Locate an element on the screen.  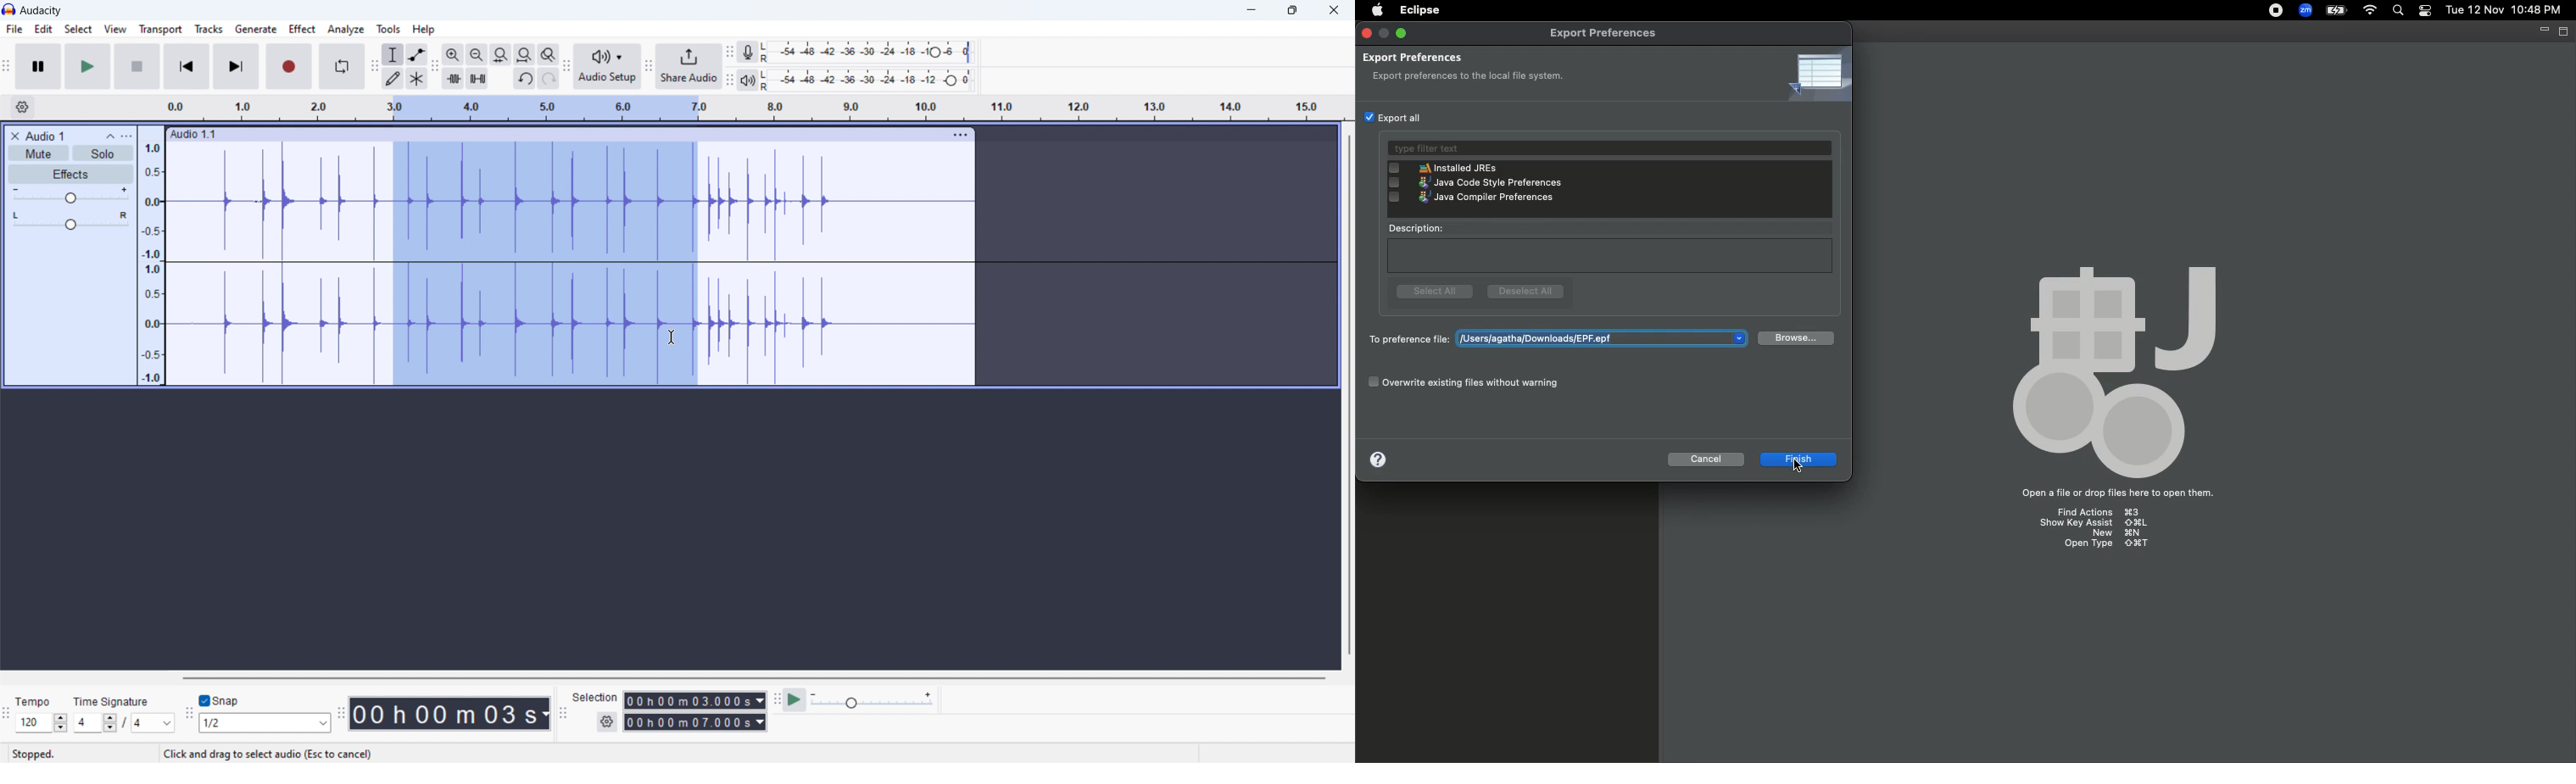
pan: center is located at coordinates (71, 220).